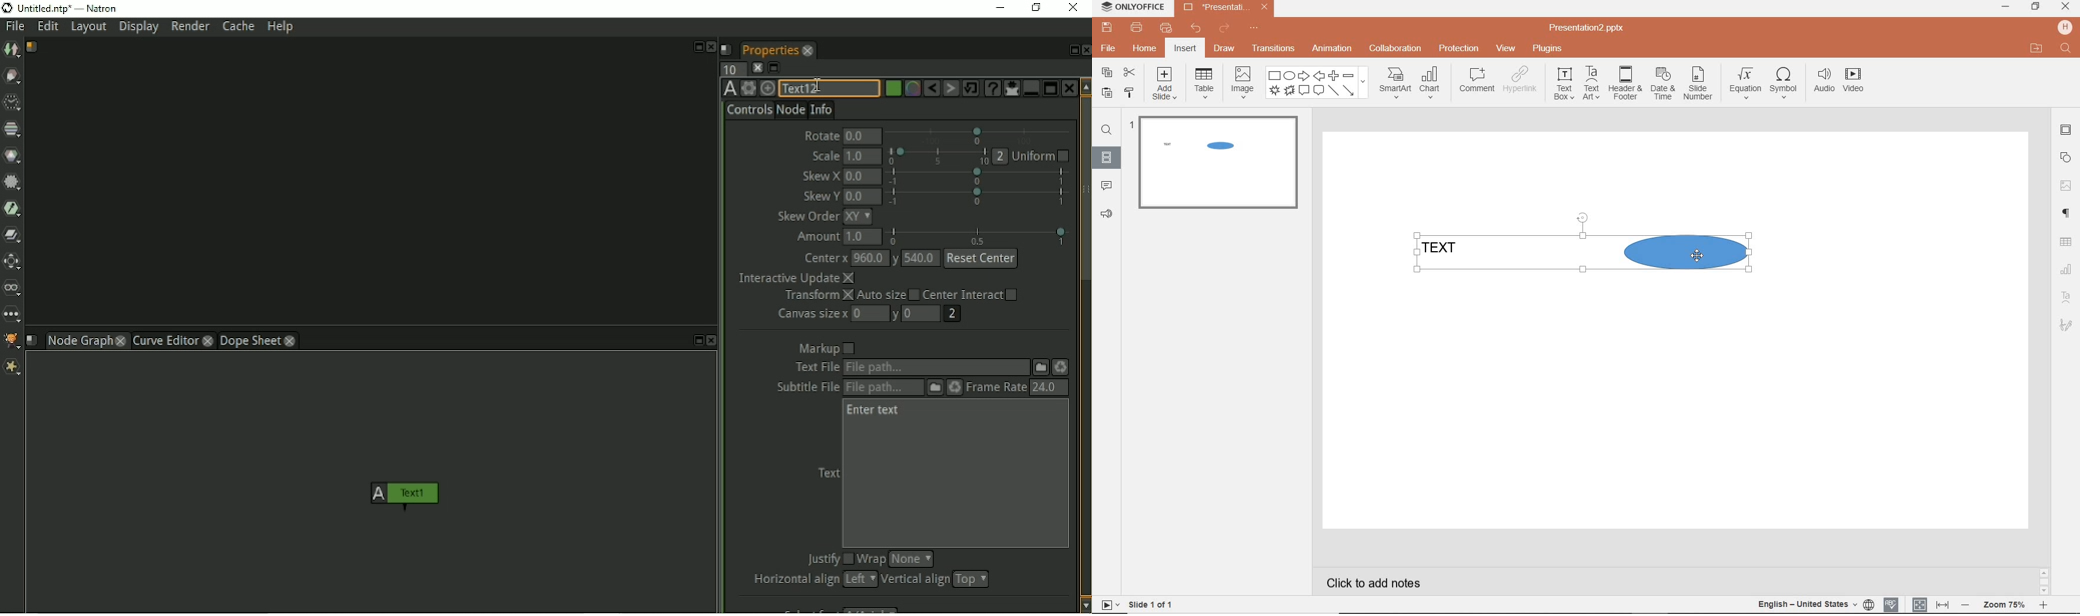  What do you see at coordinates (1224, 29) in the screenshot?
I see `redo` at bounding box center [1224, 29].